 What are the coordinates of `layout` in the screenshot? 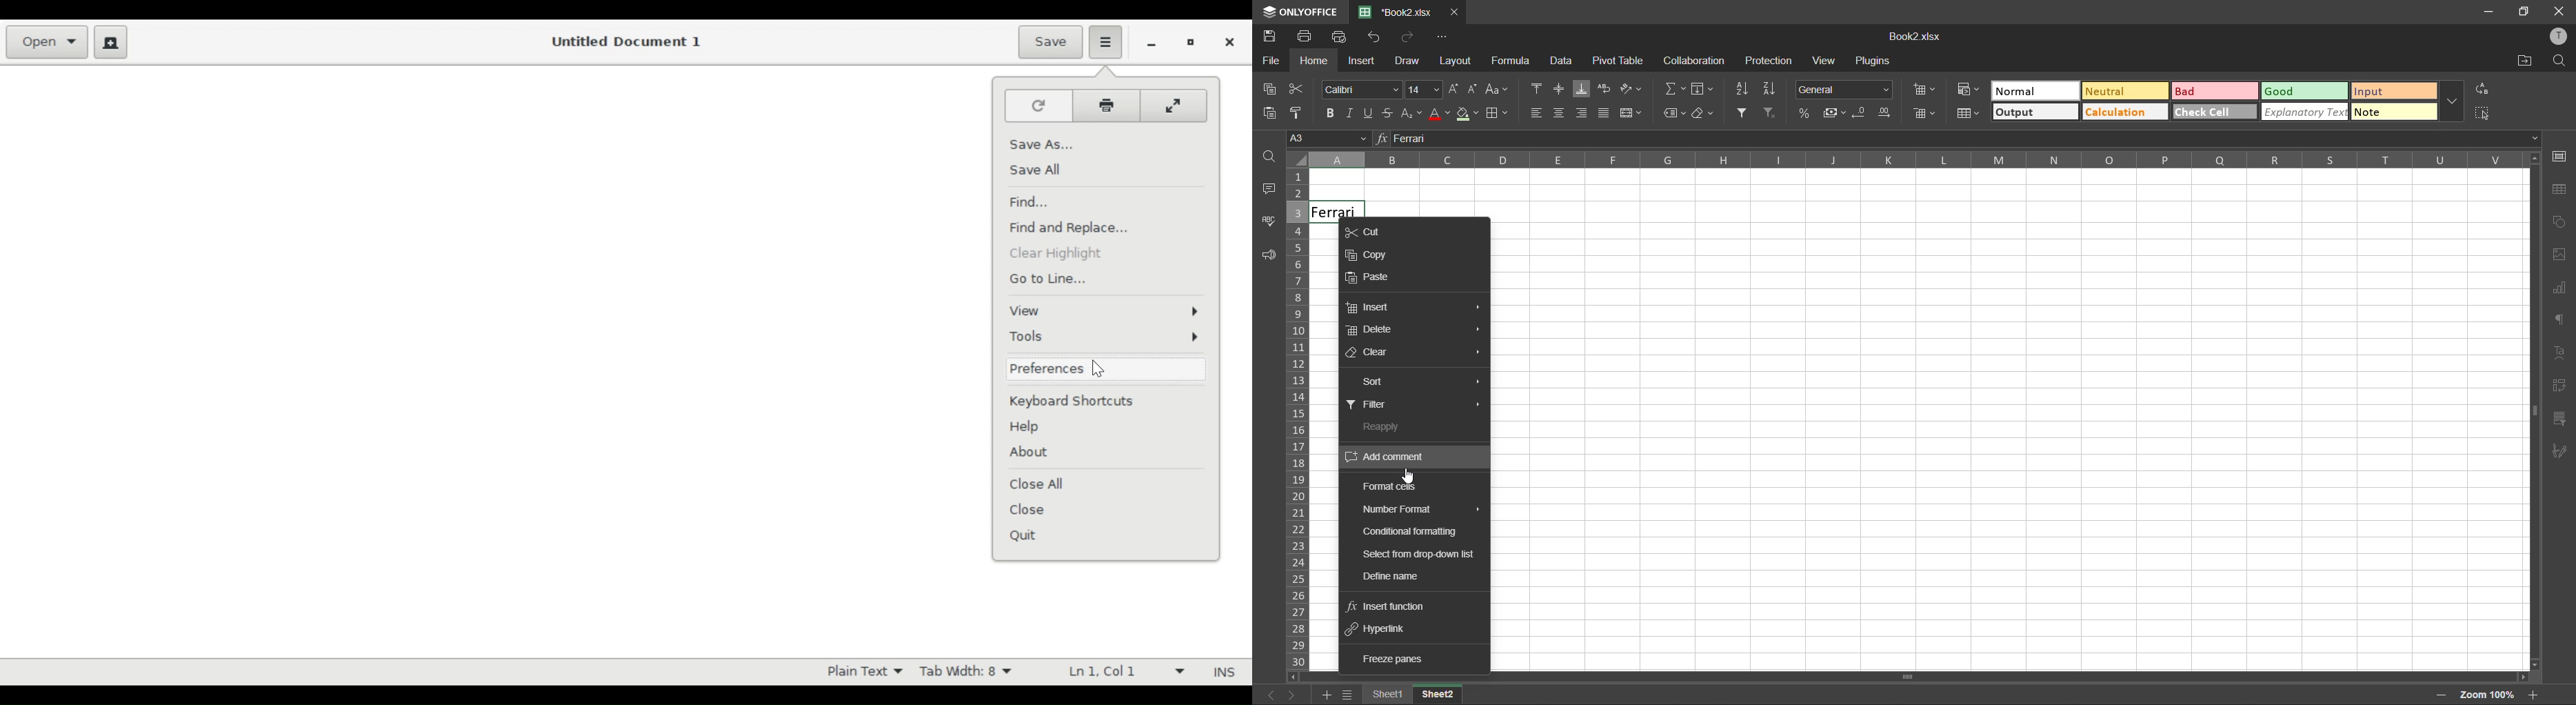 It's located at (1456, 61).